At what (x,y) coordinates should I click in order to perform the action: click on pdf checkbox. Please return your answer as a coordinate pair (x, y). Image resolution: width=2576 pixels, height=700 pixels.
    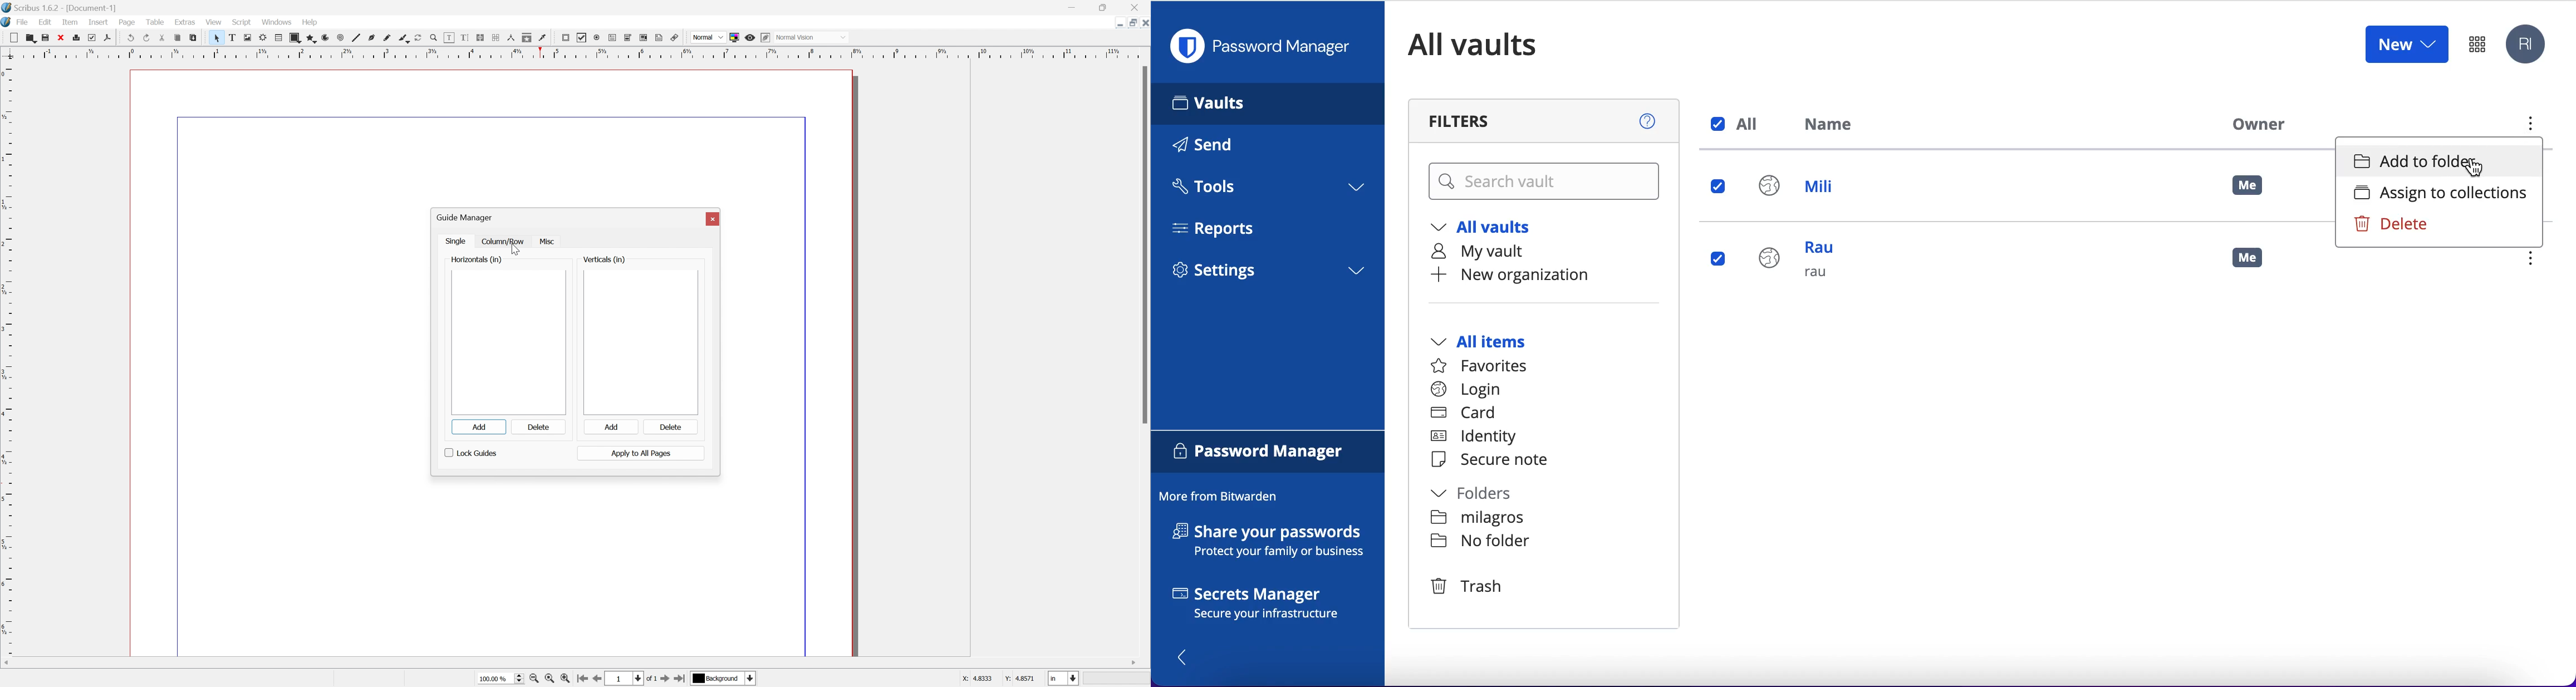
    Looking at the image, I should click on (583, 37).